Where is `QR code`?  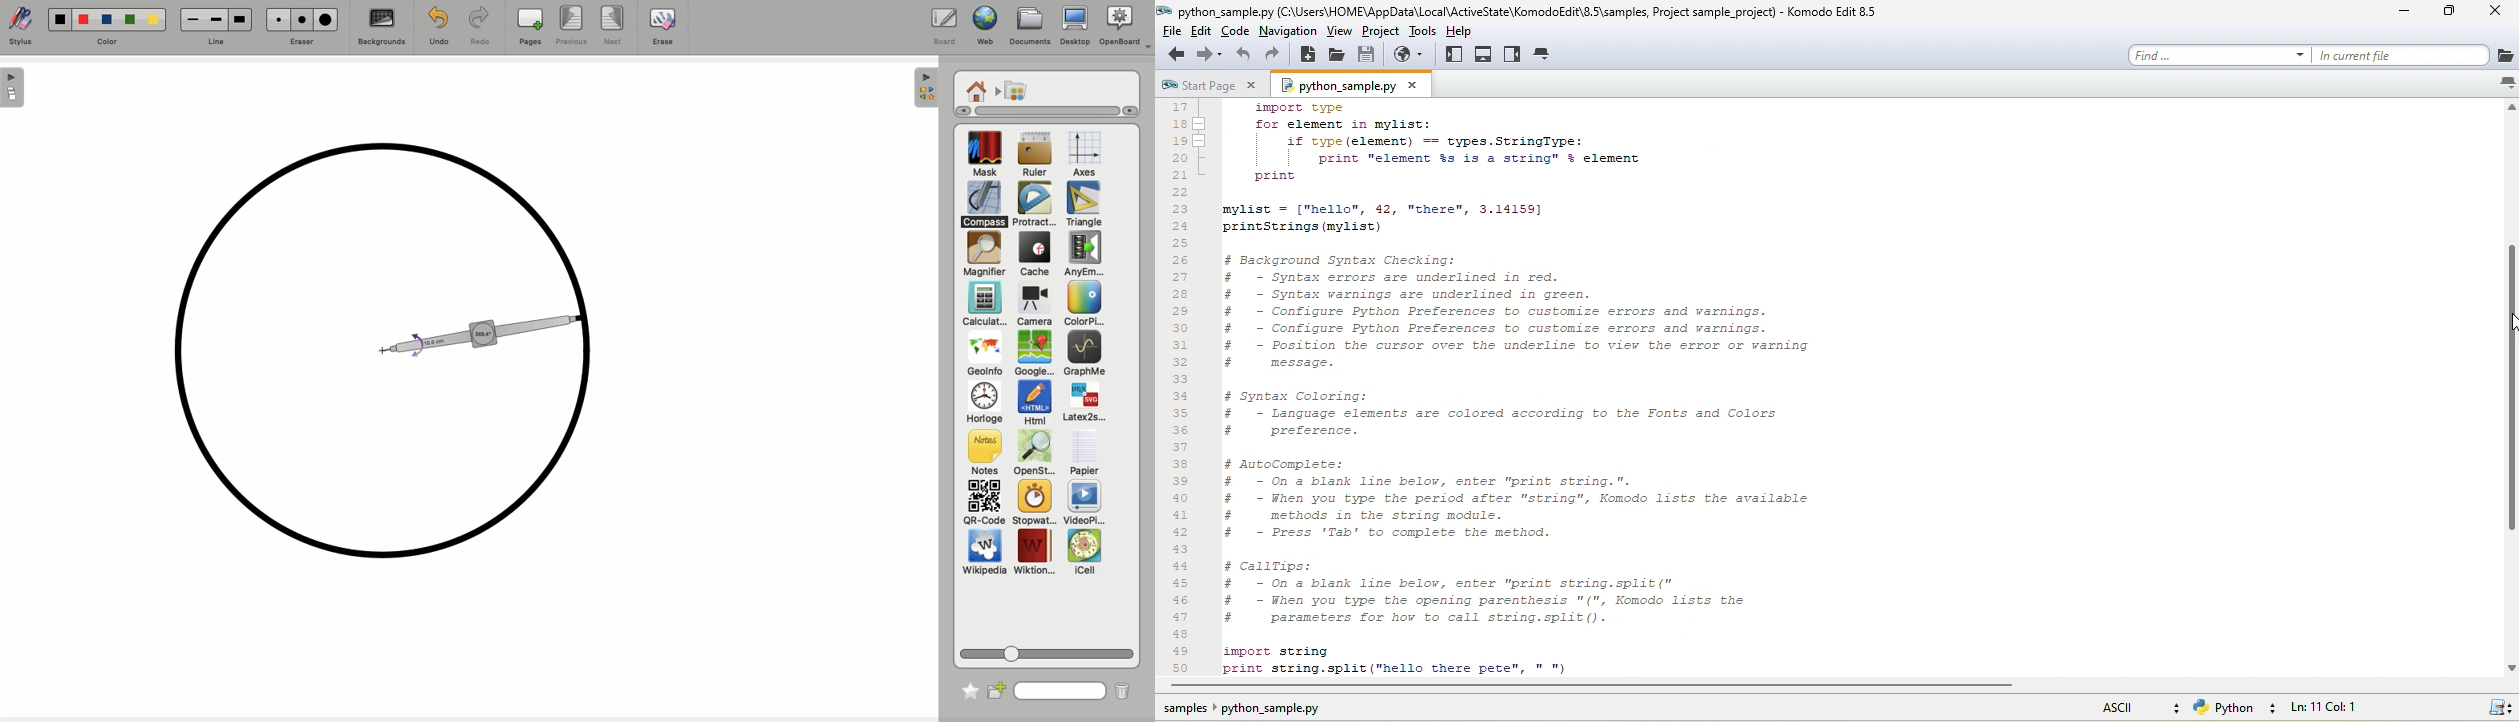 QR code is located at coordinates (984, 505).